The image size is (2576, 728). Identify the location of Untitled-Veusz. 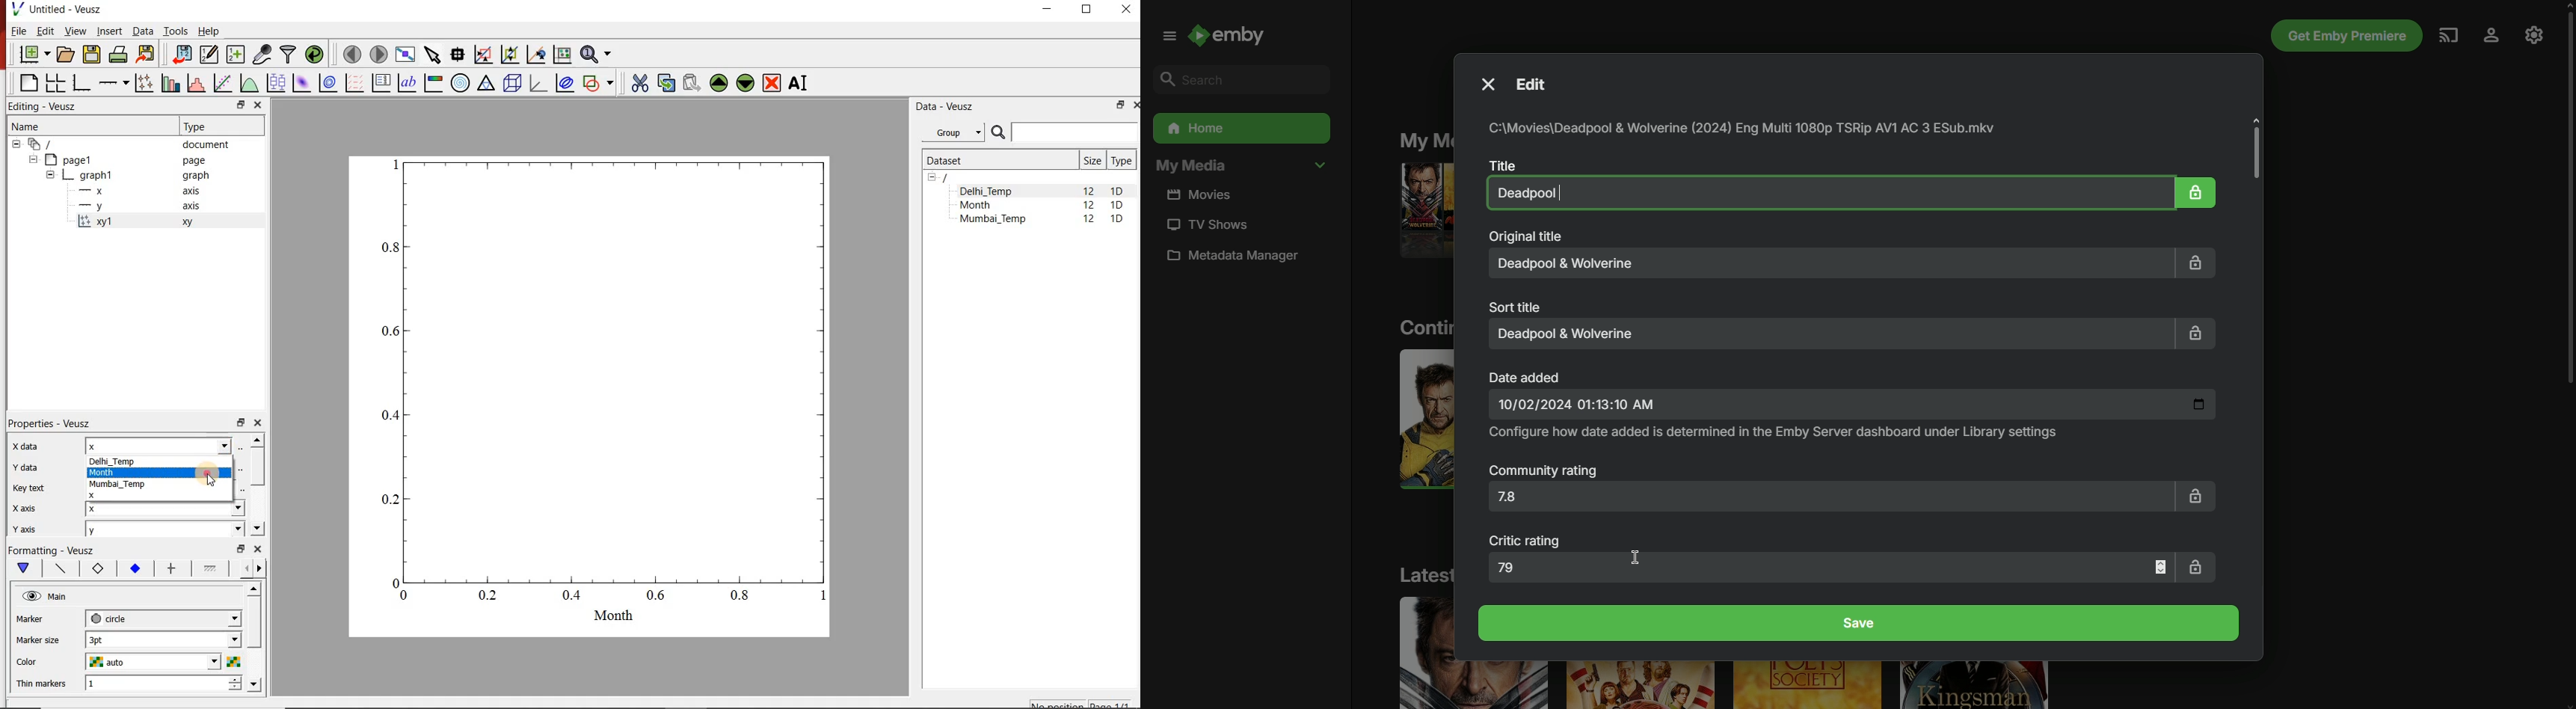
(60, 9).